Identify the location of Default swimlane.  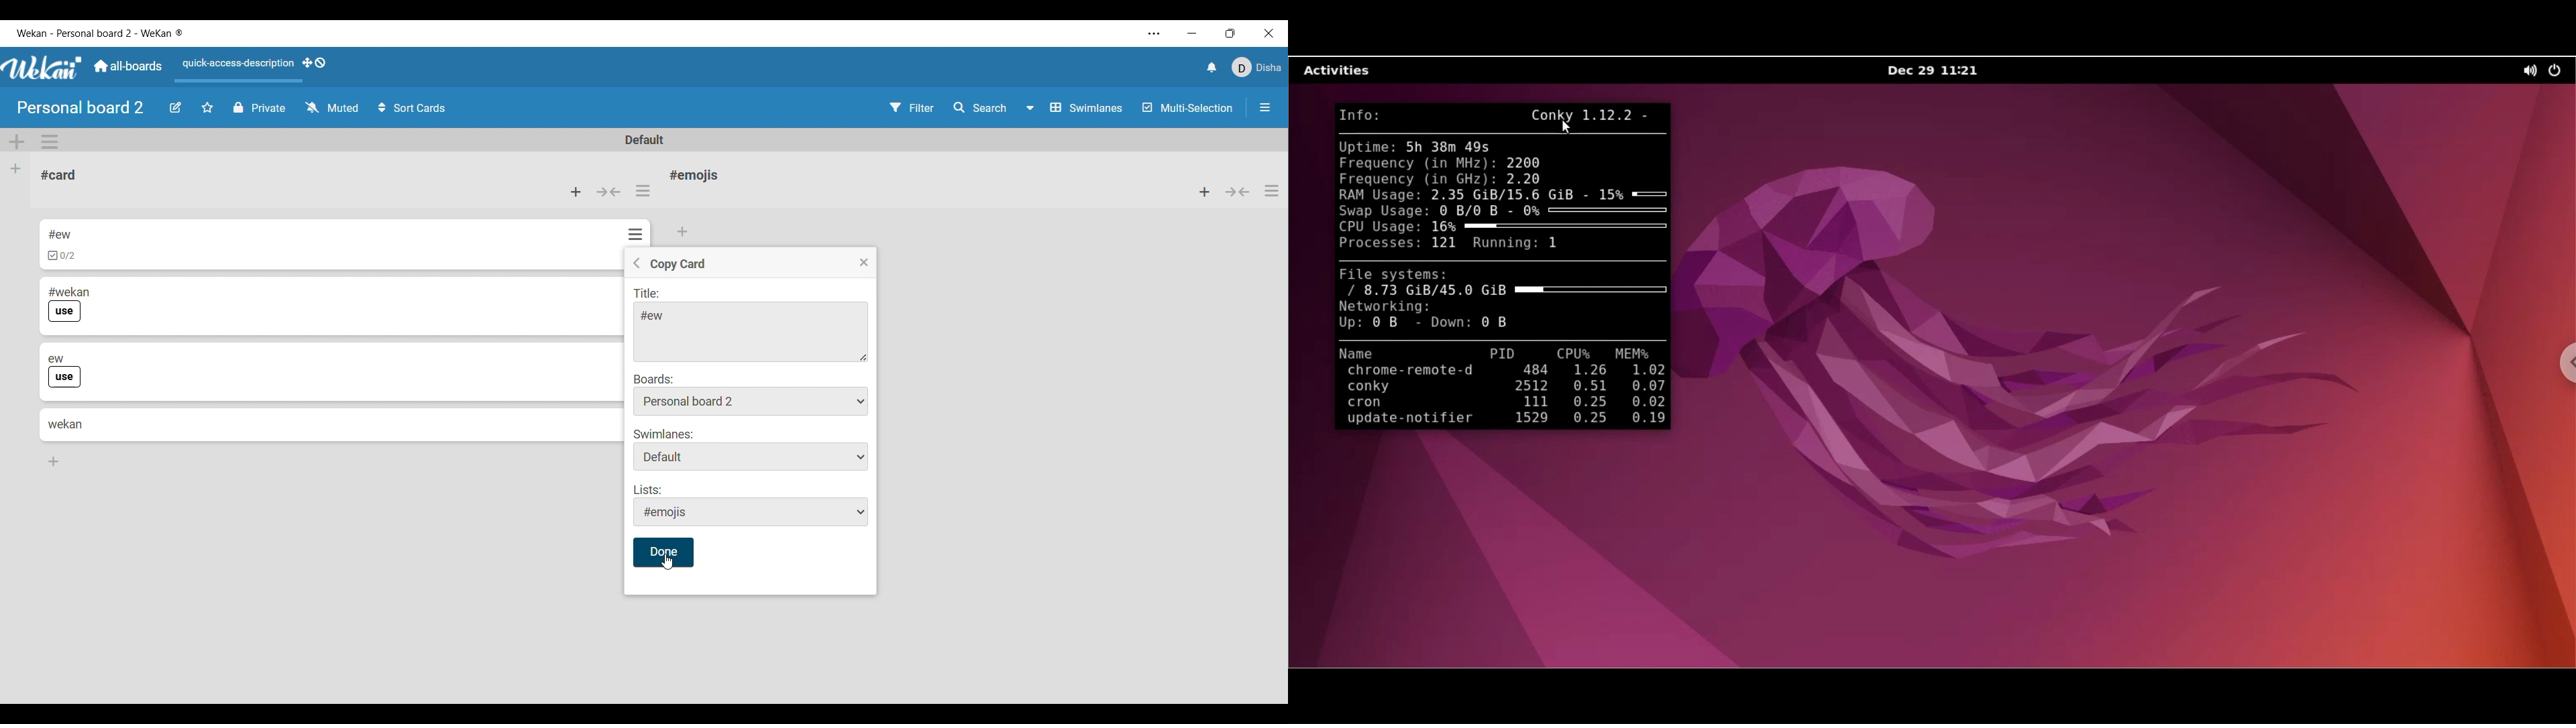
(645, 139).